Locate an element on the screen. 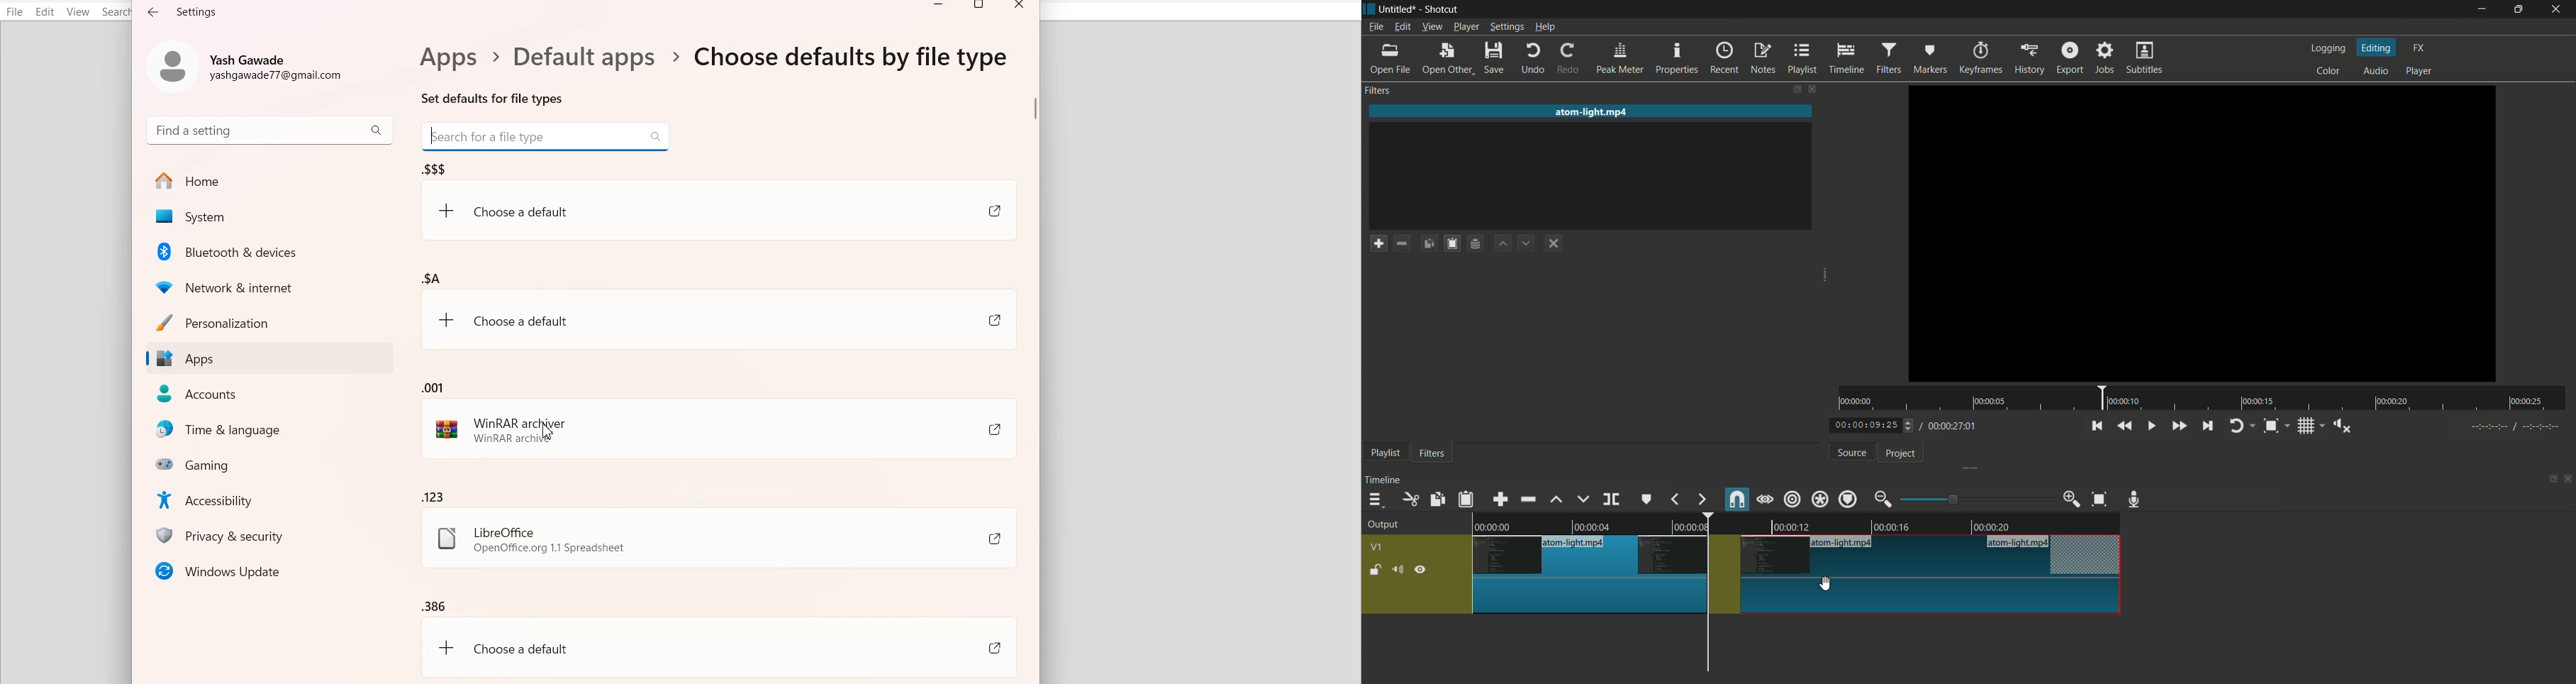 The width and height of the screenshot is (2576, 700). app icon is located at coordinates (1369, 10).